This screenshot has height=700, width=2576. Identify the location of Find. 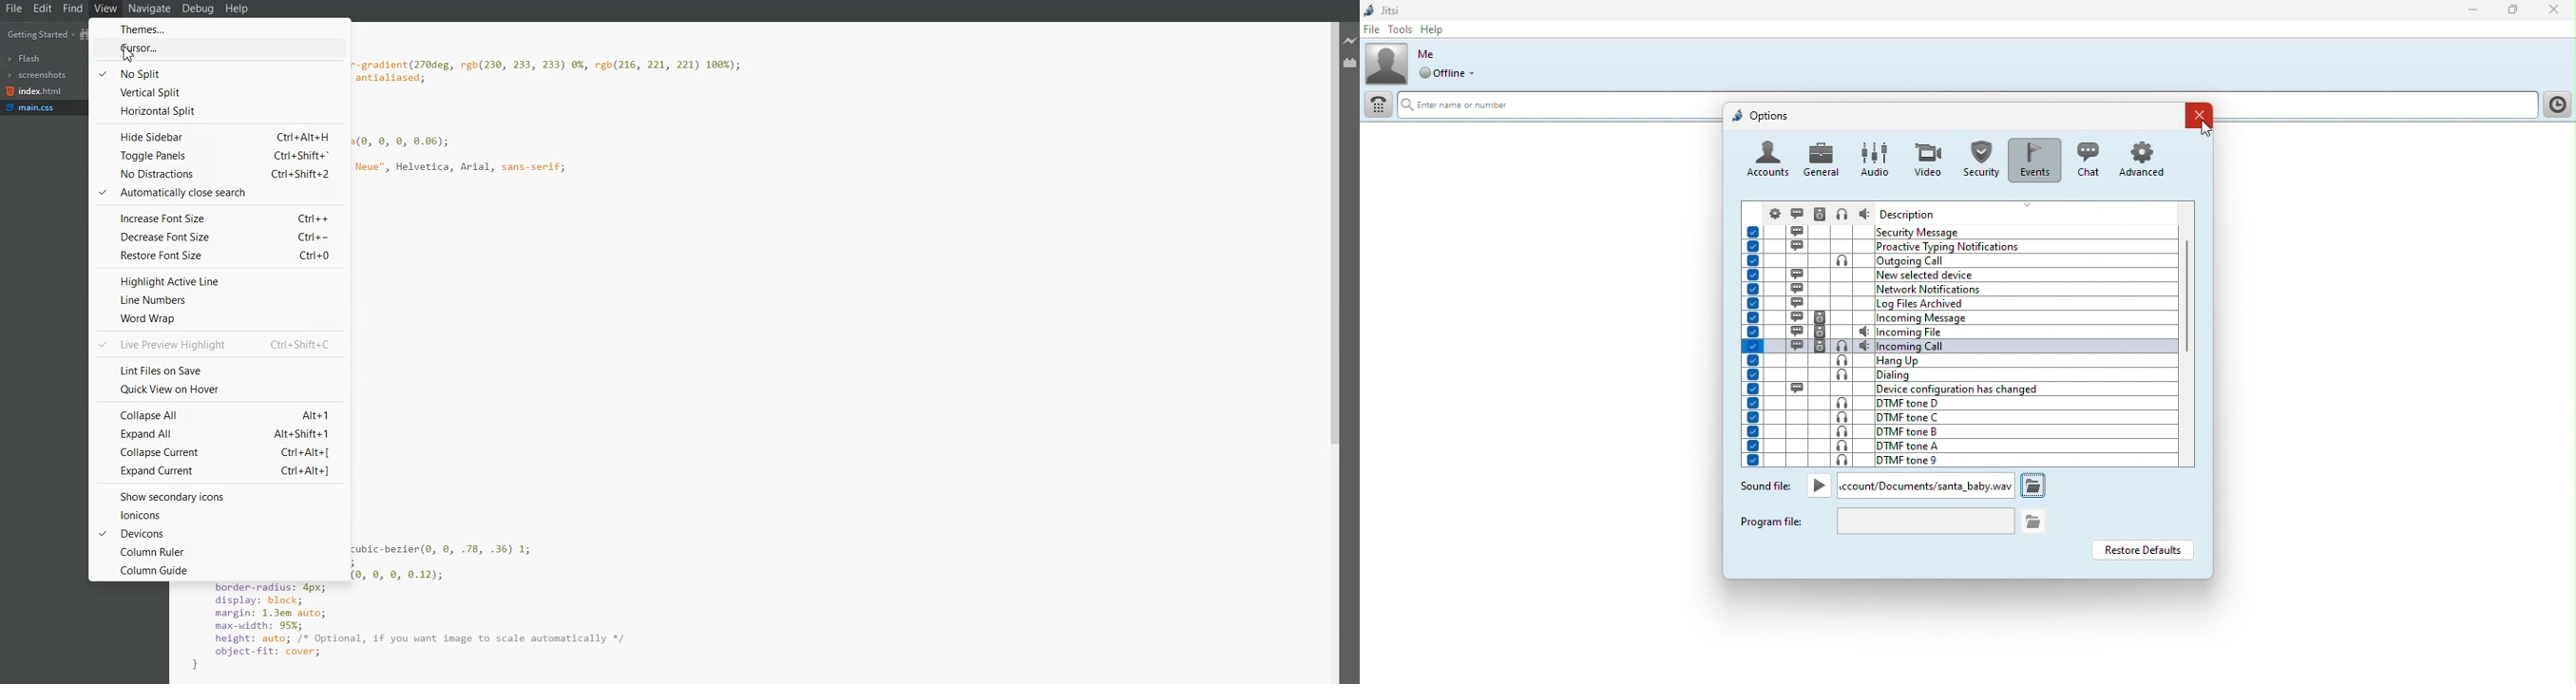
(73, 8).